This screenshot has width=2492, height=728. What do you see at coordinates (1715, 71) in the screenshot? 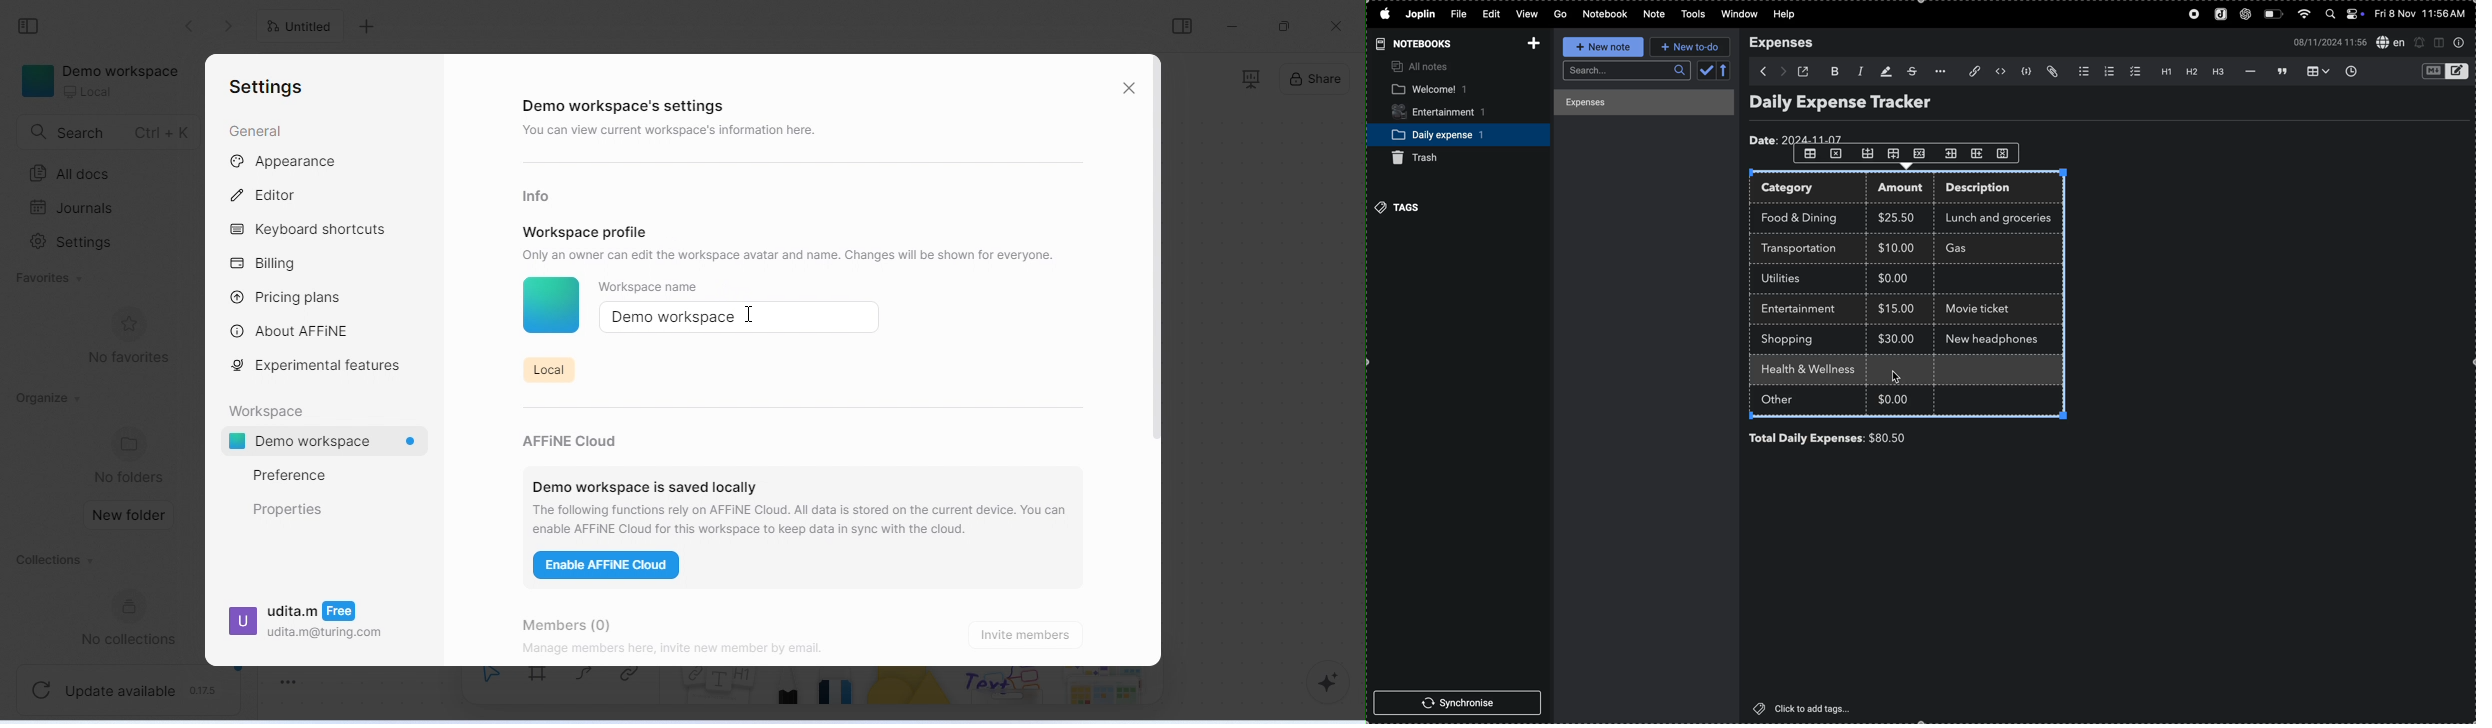
I see `calendar` at bounding box center [1715, 71].